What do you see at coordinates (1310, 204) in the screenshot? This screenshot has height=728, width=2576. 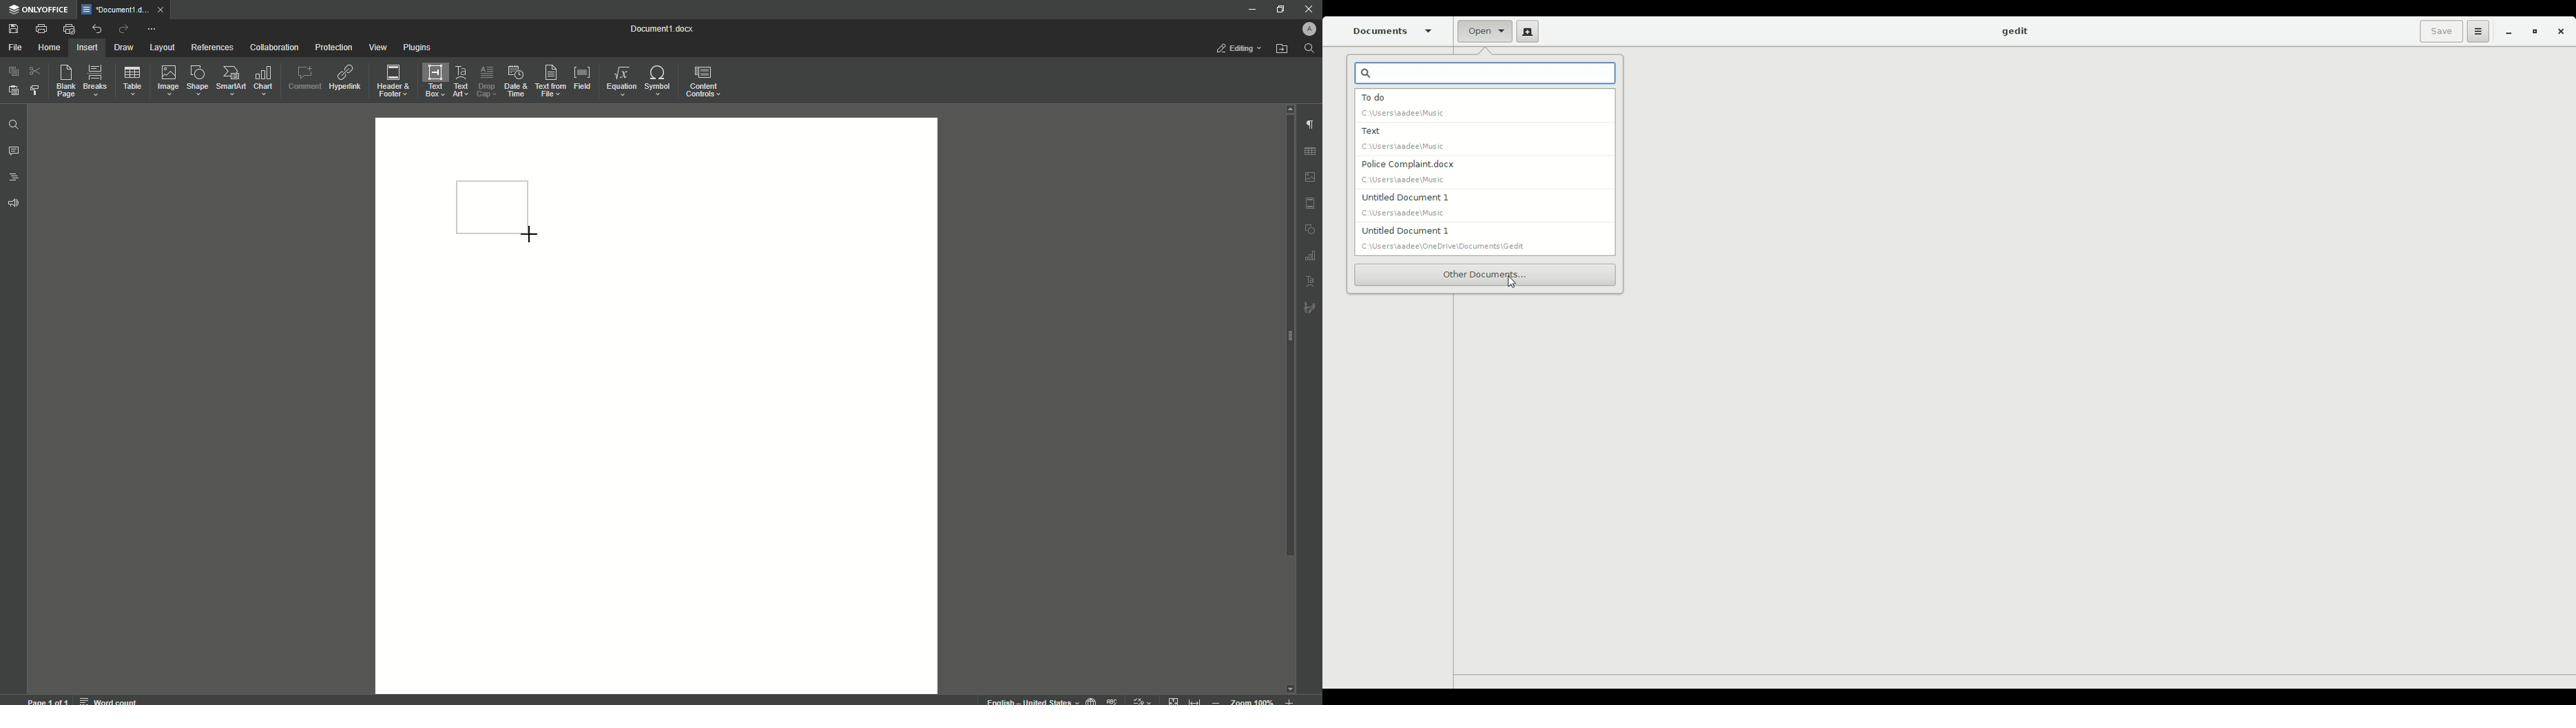 I see `HEADER & FOOTER` at bounding box center [1310, 204].